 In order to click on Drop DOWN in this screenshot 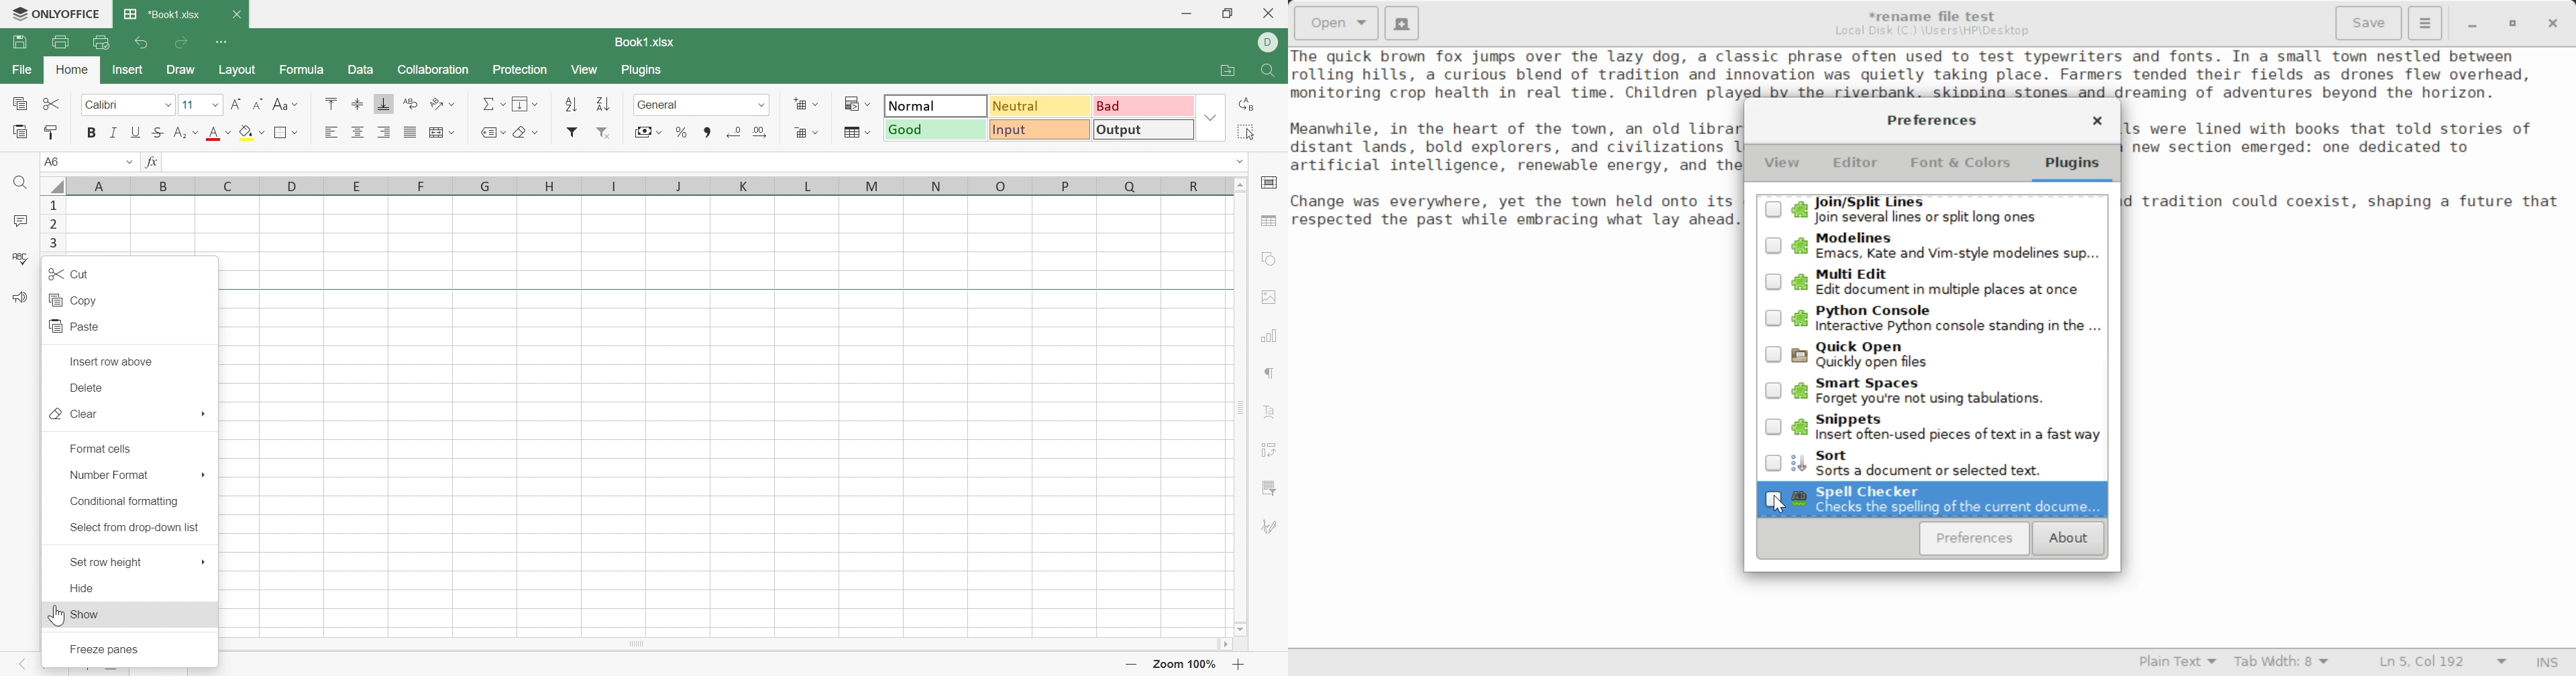, I will do `click(760, 107)`.